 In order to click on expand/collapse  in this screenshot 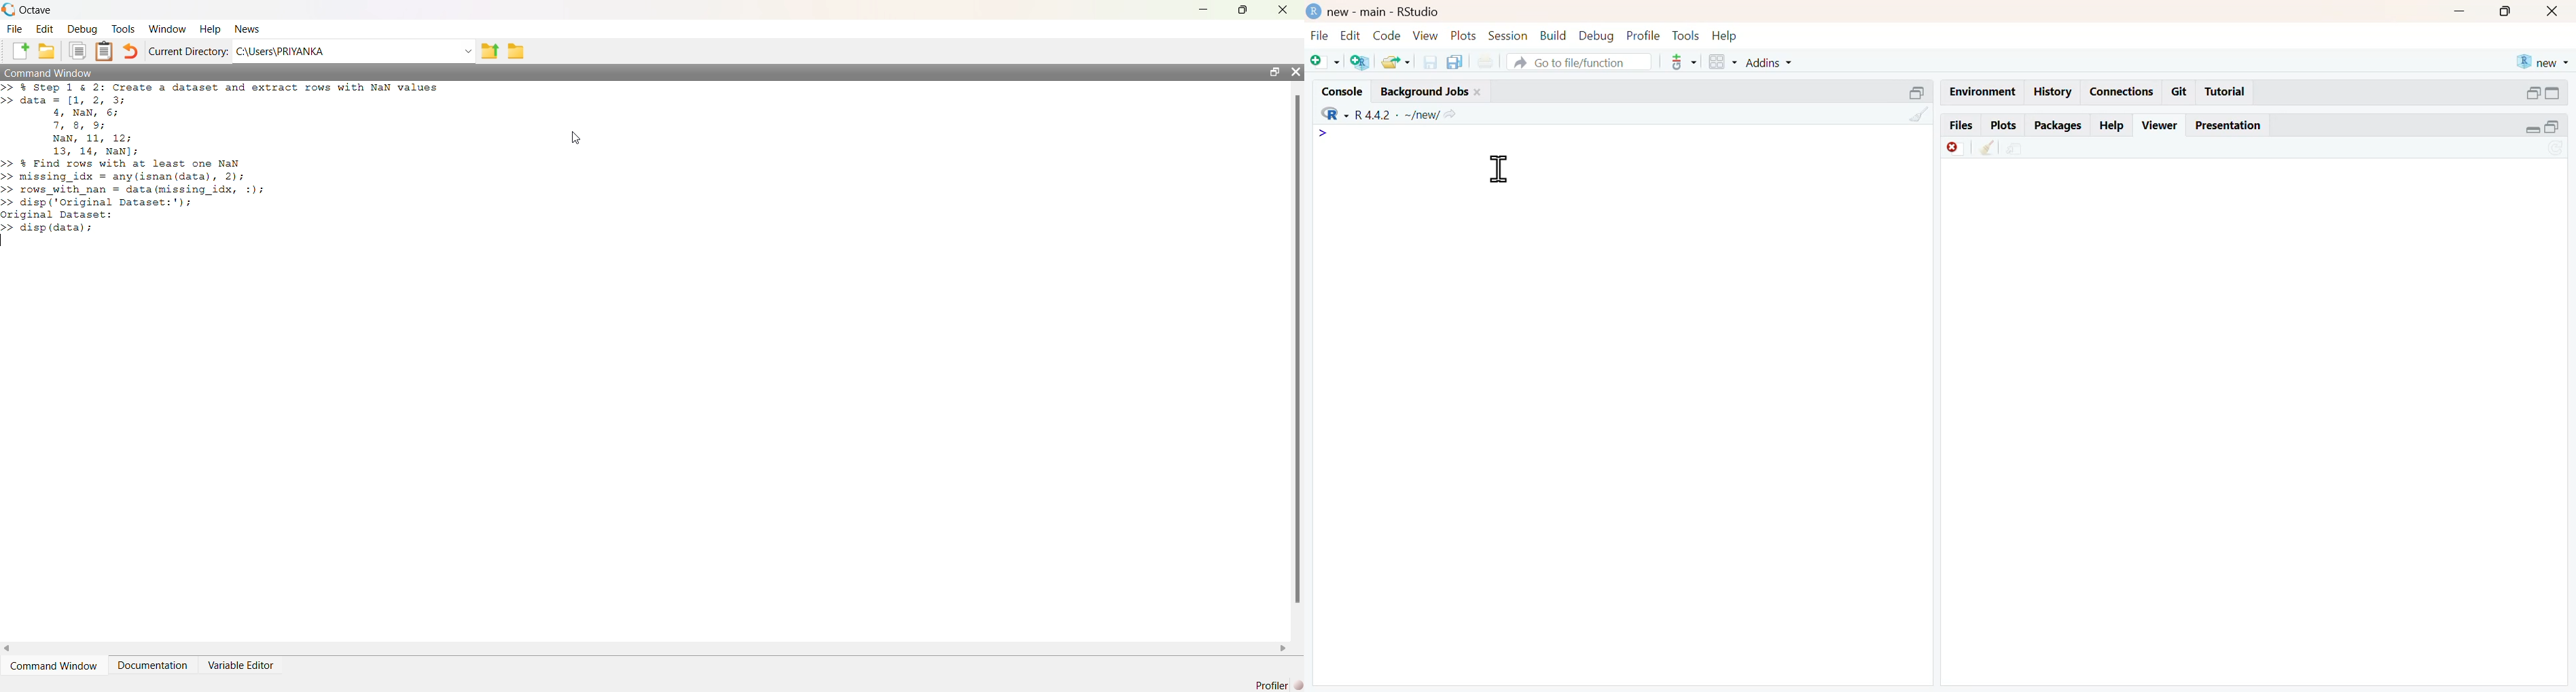, I will do `click(2552, 93)`.